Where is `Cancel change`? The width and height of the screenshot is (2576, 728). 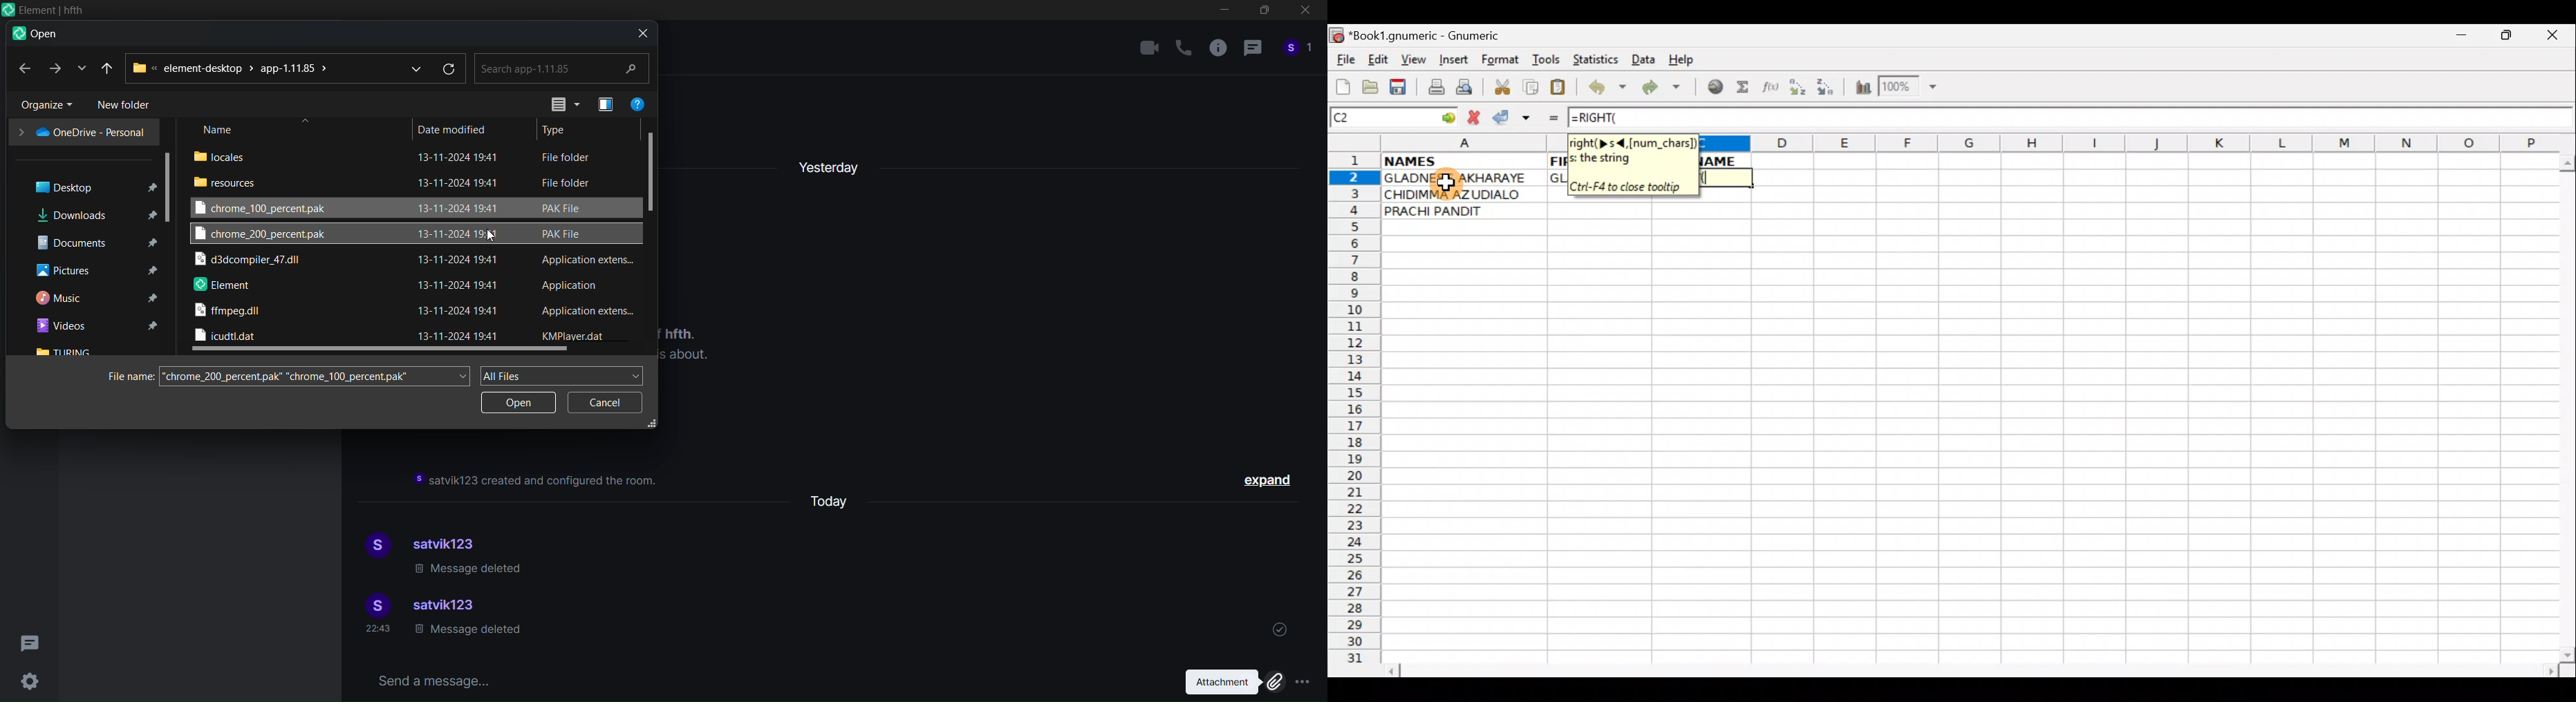
Cancel change is located at coordinates (1477, 115).